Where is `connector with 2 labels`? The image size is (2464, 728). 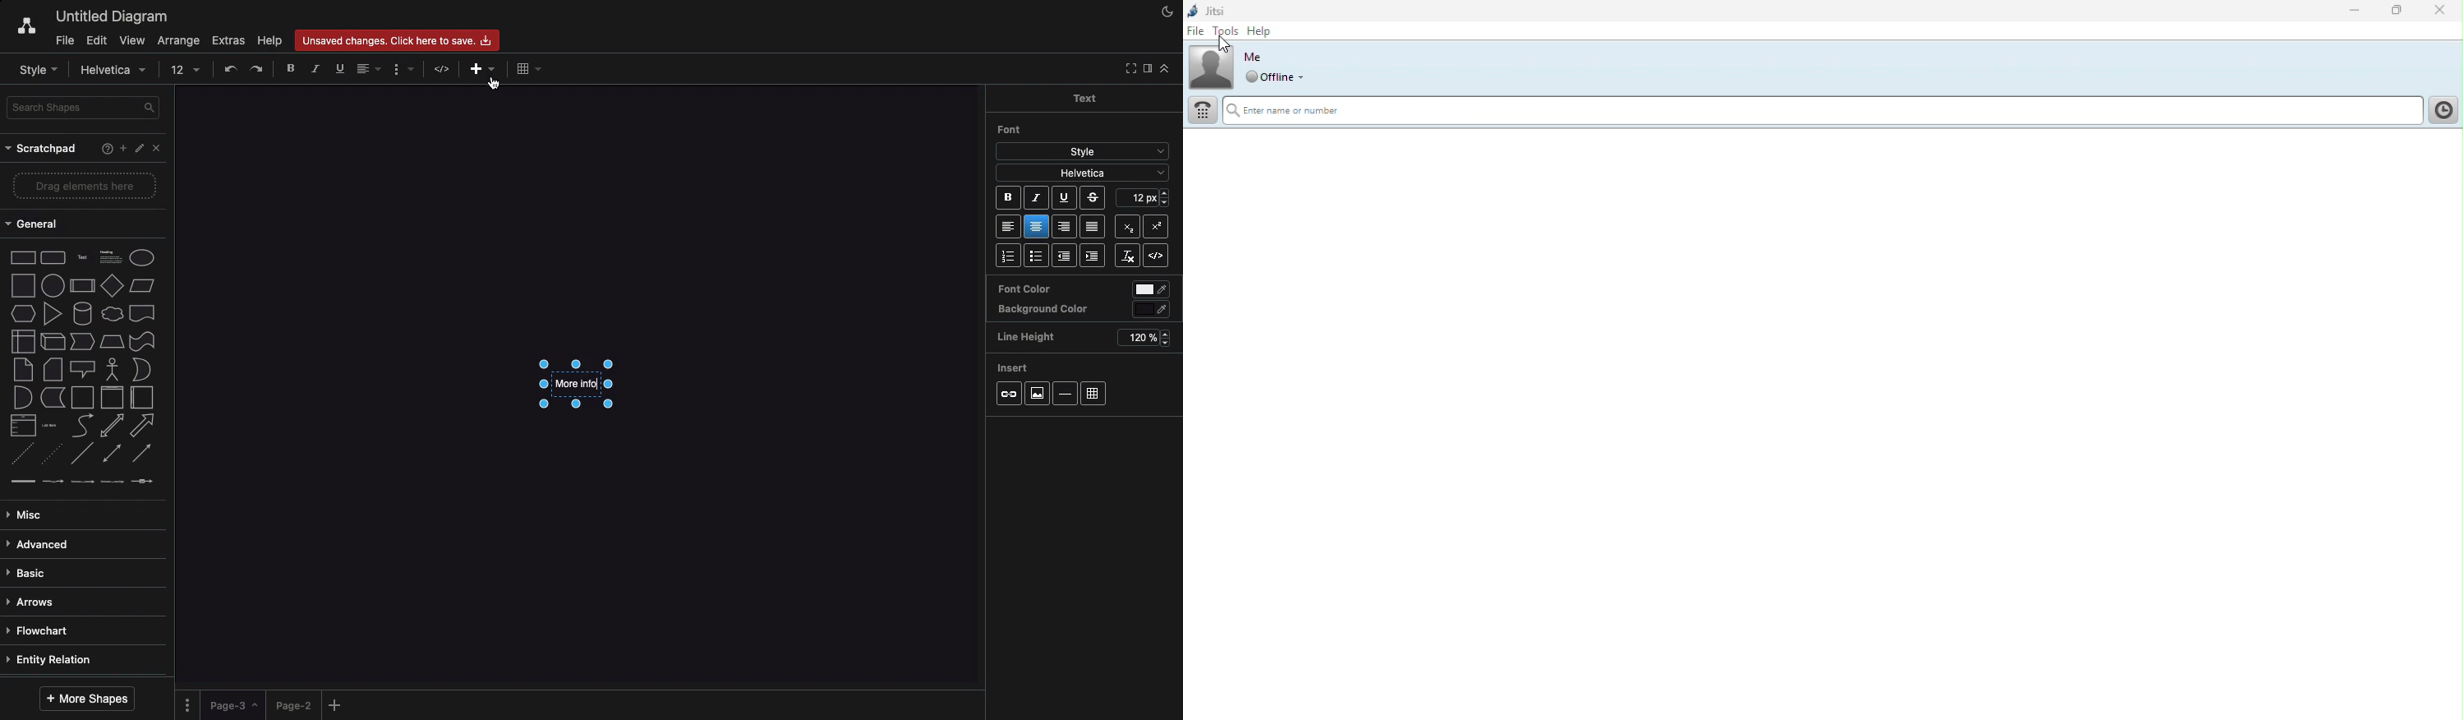 connector with 2 labels is located at coordinates (82, 482).